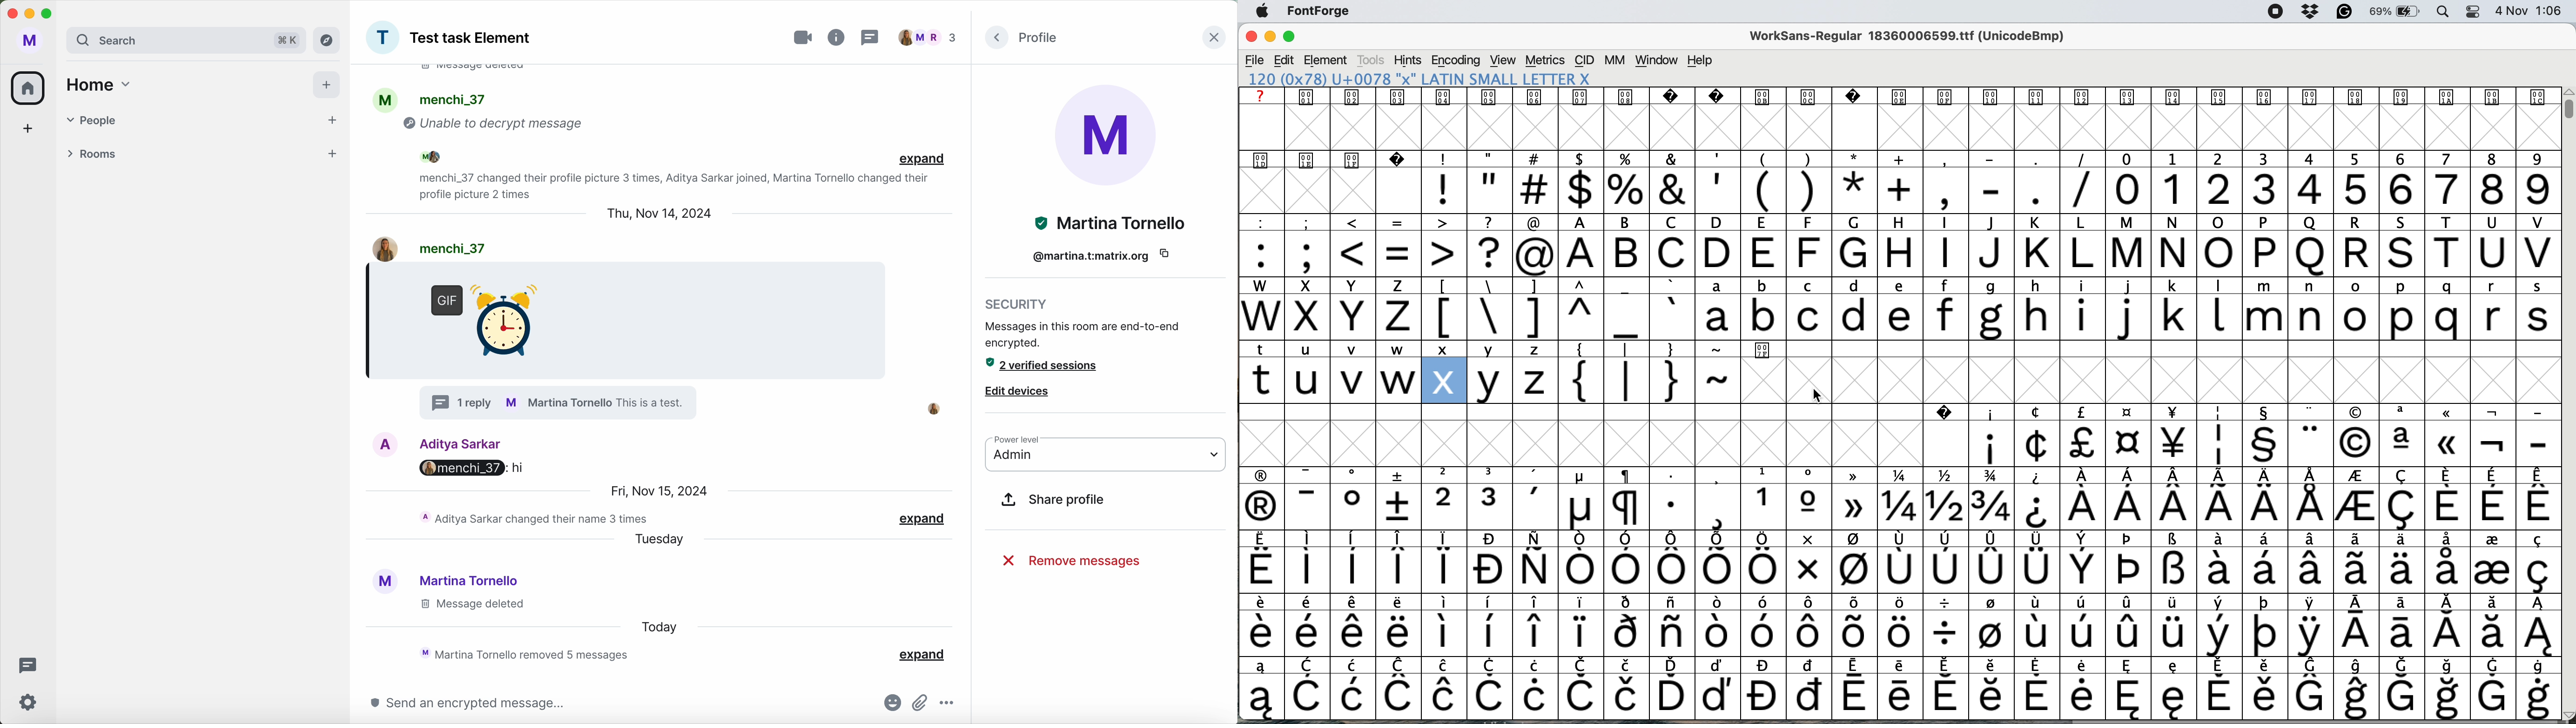  Describe the element at coordinates (383, 583) in the screenshot. I see `profile picture` at that location.